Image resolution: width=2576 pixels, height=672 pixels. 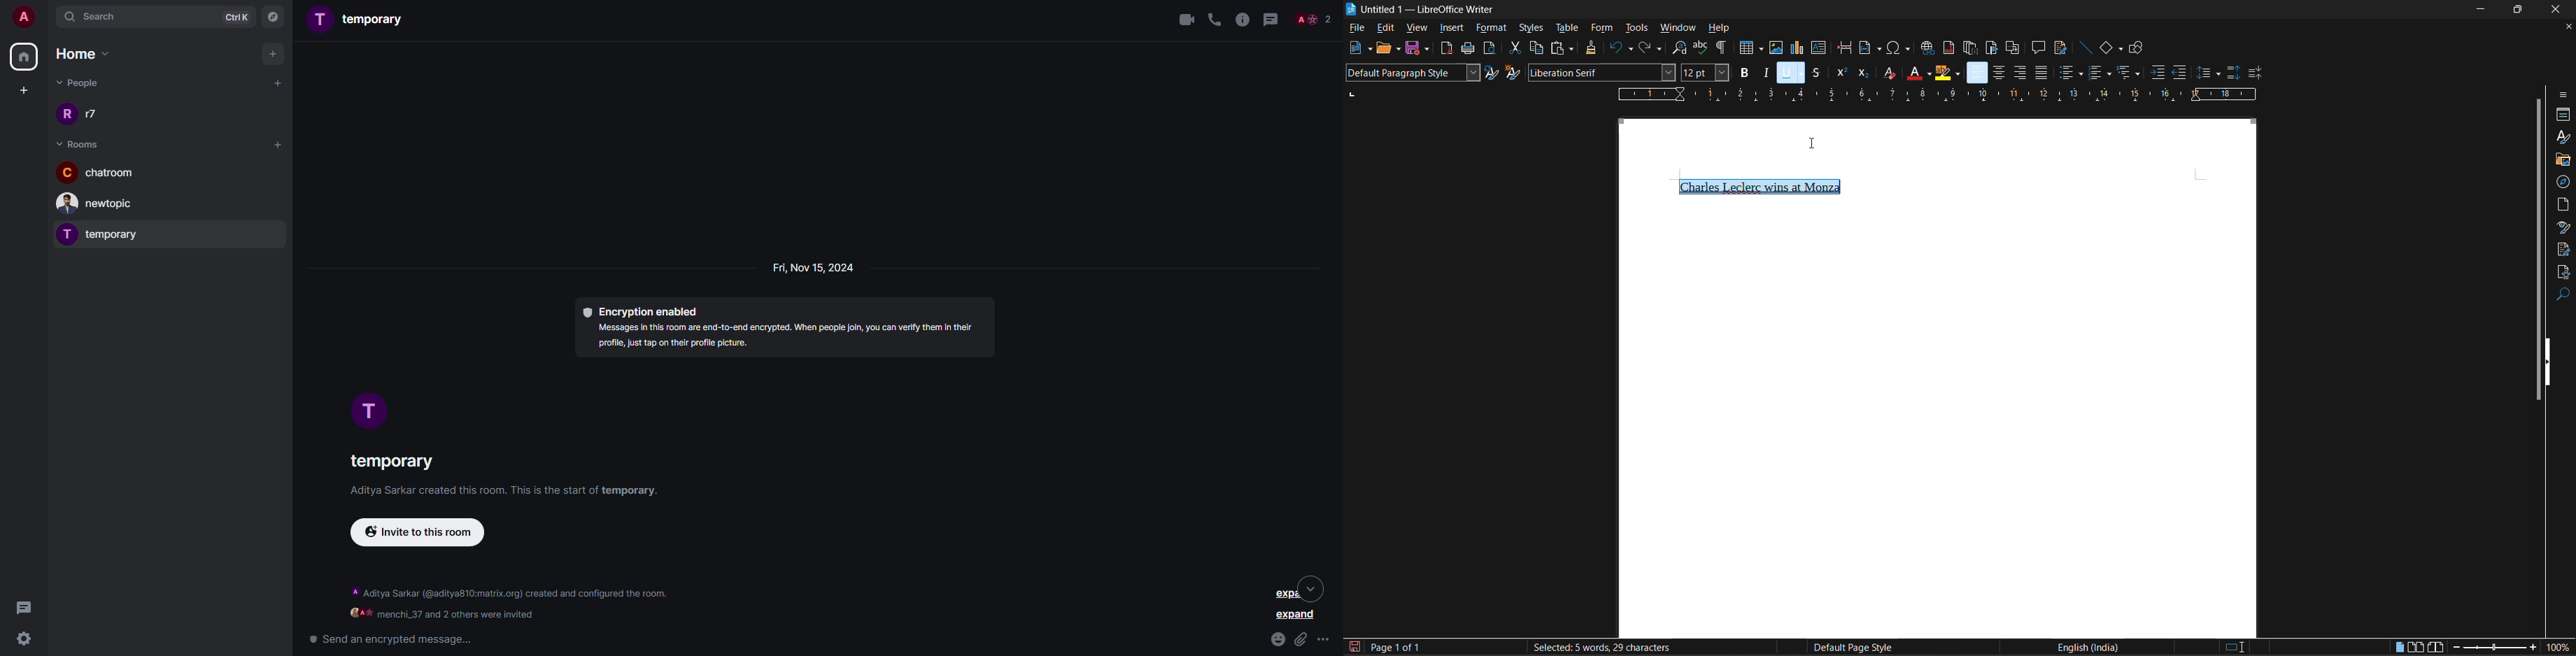 I want to click on click to save, so click(x=1356, y=648).